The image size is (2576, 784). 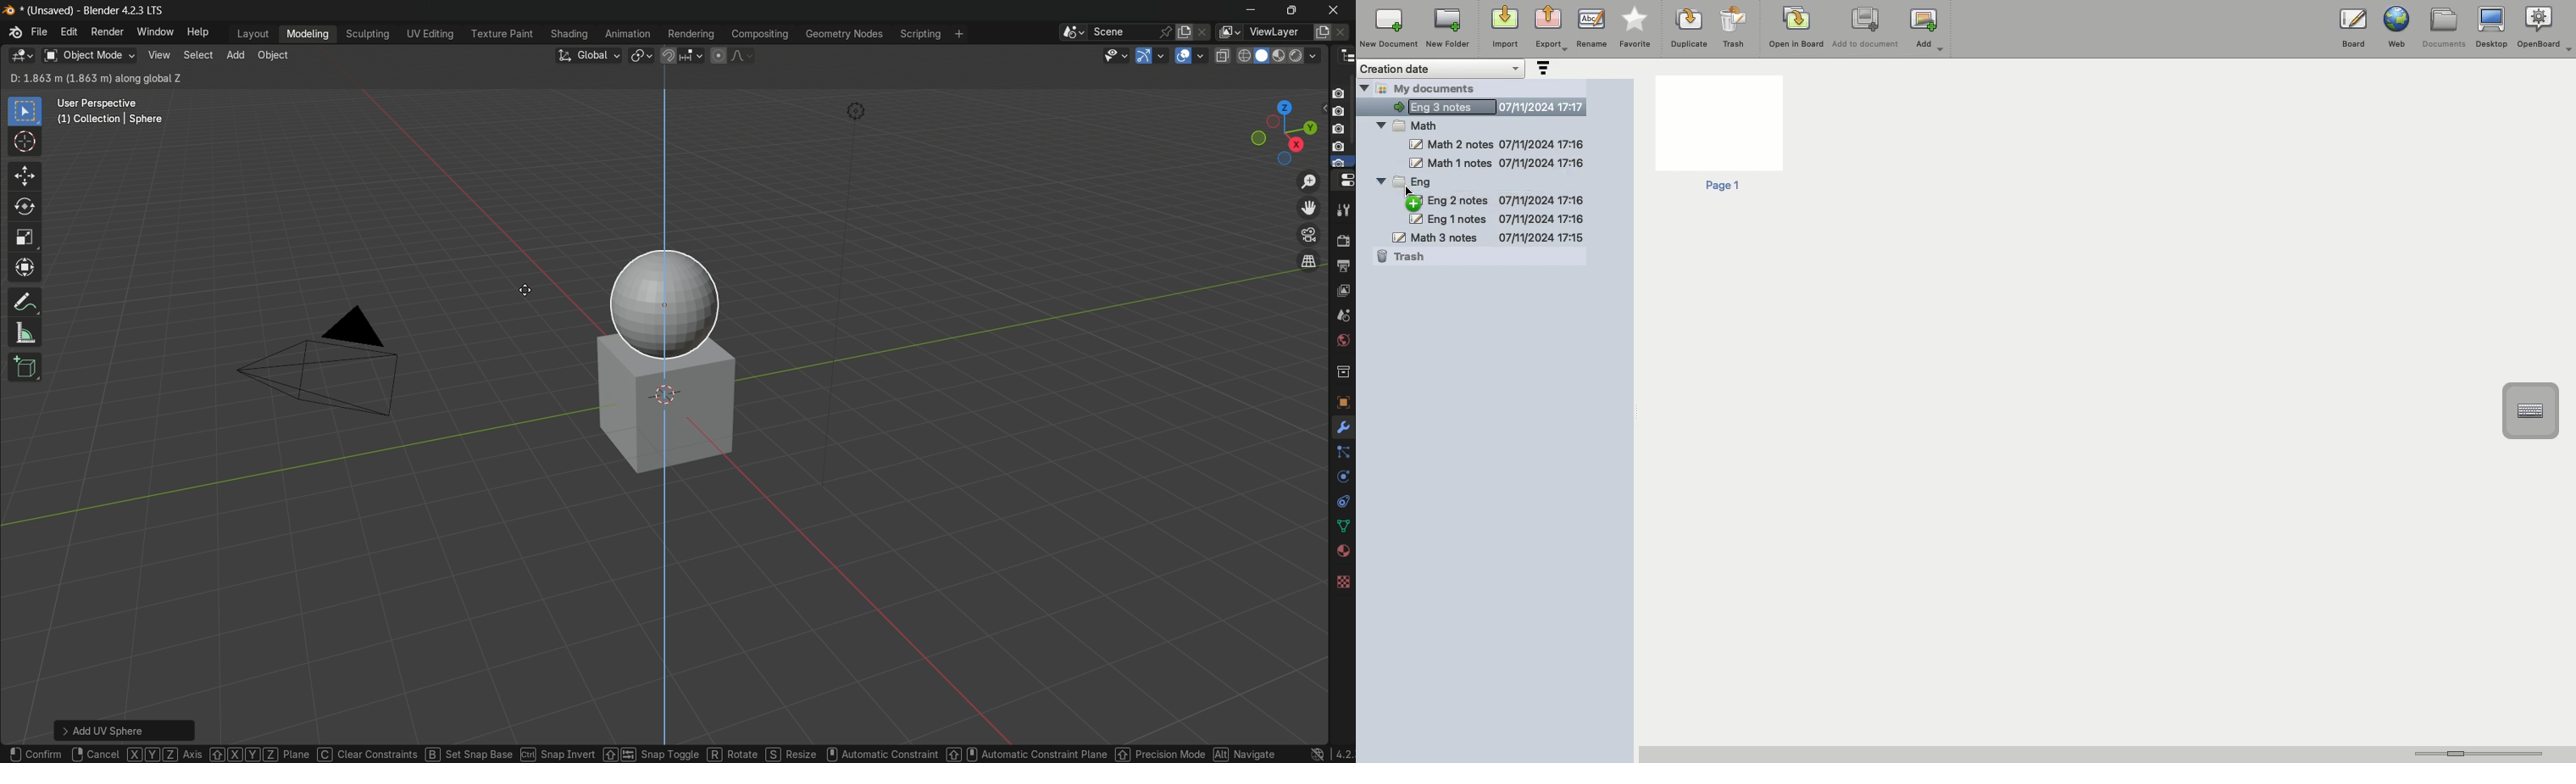 What do you see at coordinates (26, 334) in the screenshot?
I see `measure` at bounding box center [26, 334].